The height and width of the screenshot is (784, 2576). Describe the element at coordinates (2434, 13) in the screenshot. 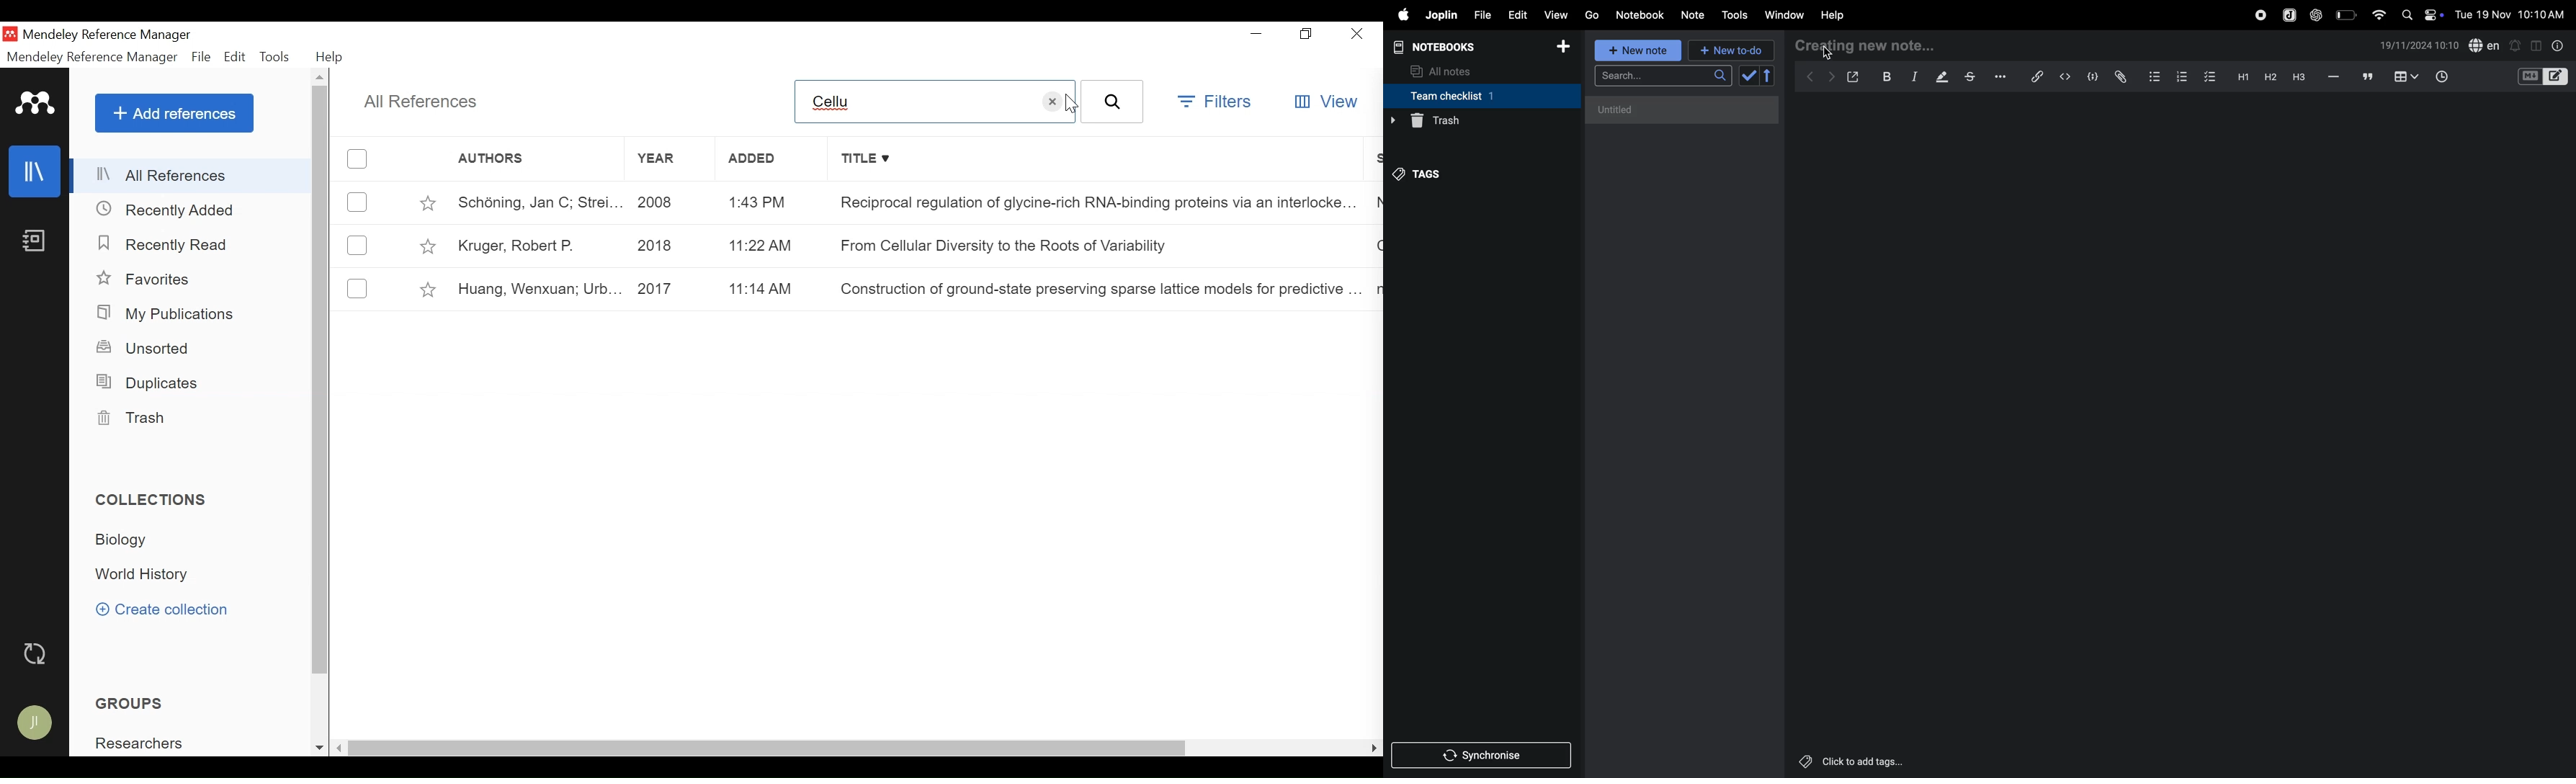

I see `on/off` at that location.